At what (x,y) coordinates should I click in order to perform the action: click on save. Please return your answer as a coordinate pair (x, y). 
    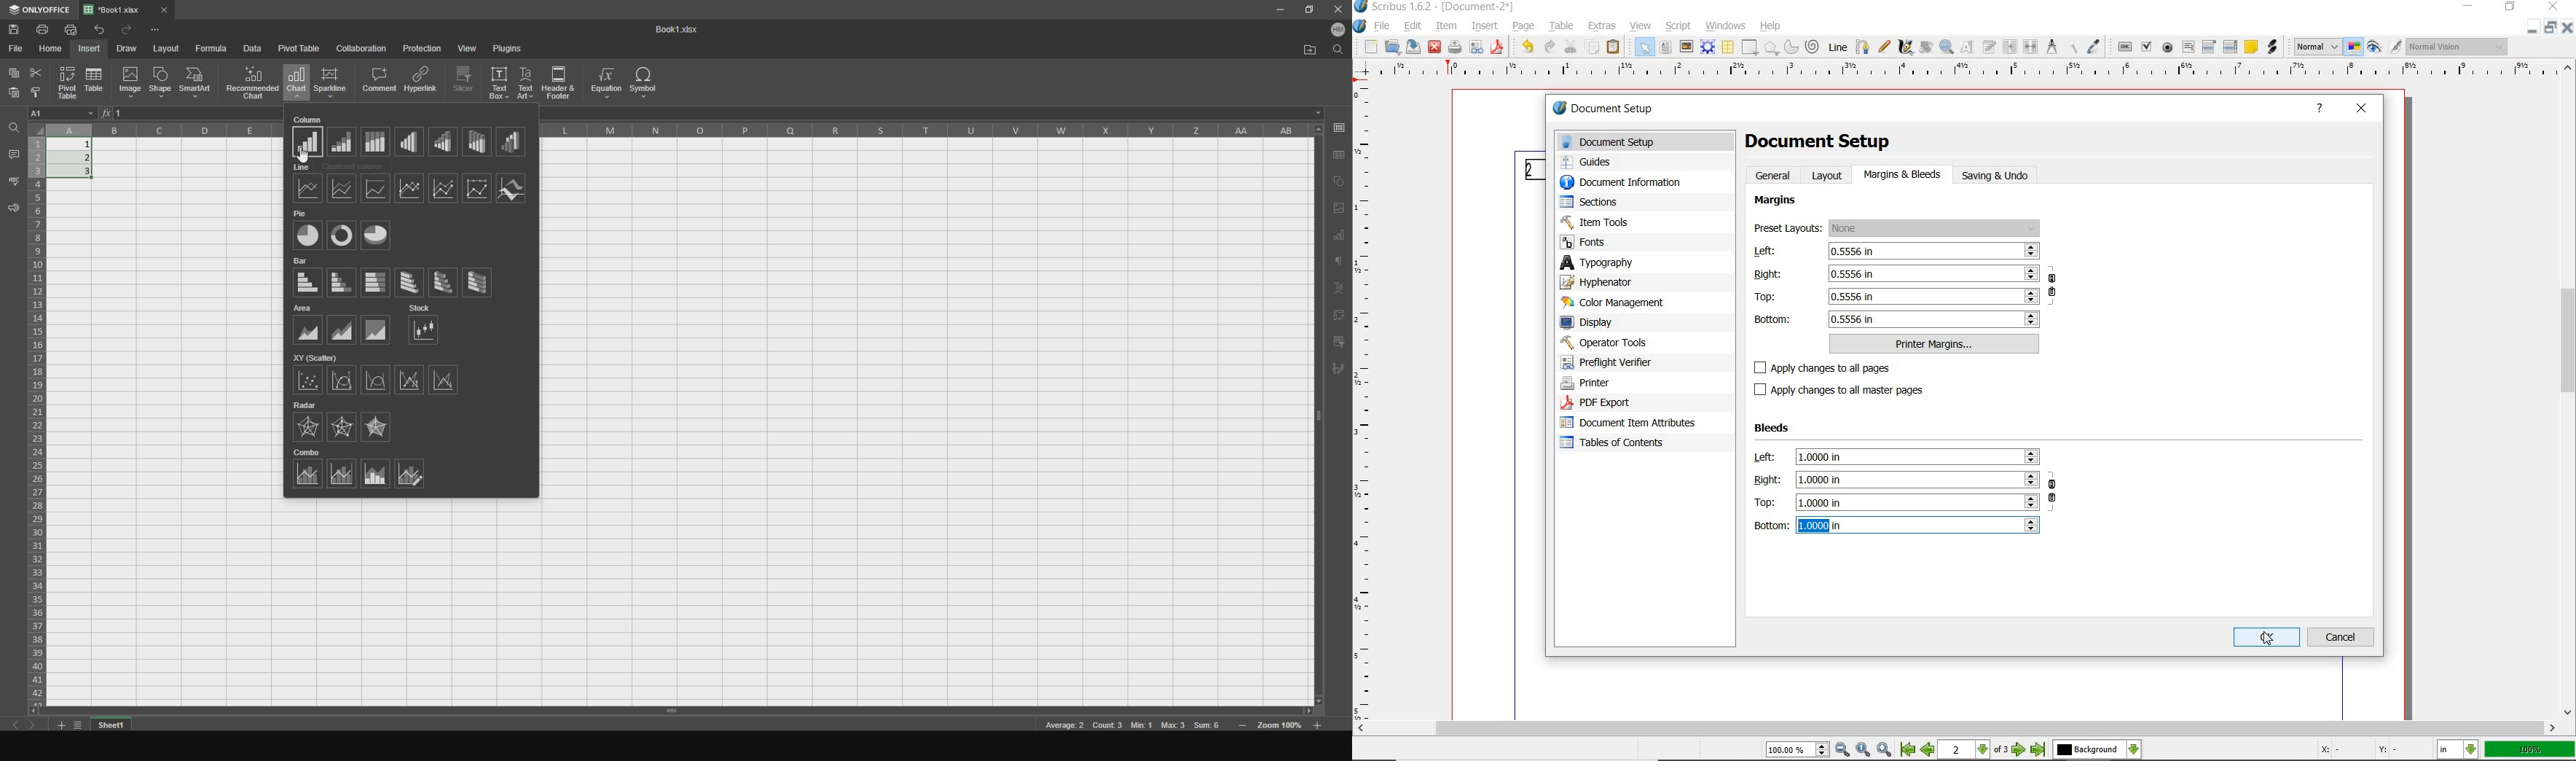
    Looking at the image, I should click on (1413, 47).